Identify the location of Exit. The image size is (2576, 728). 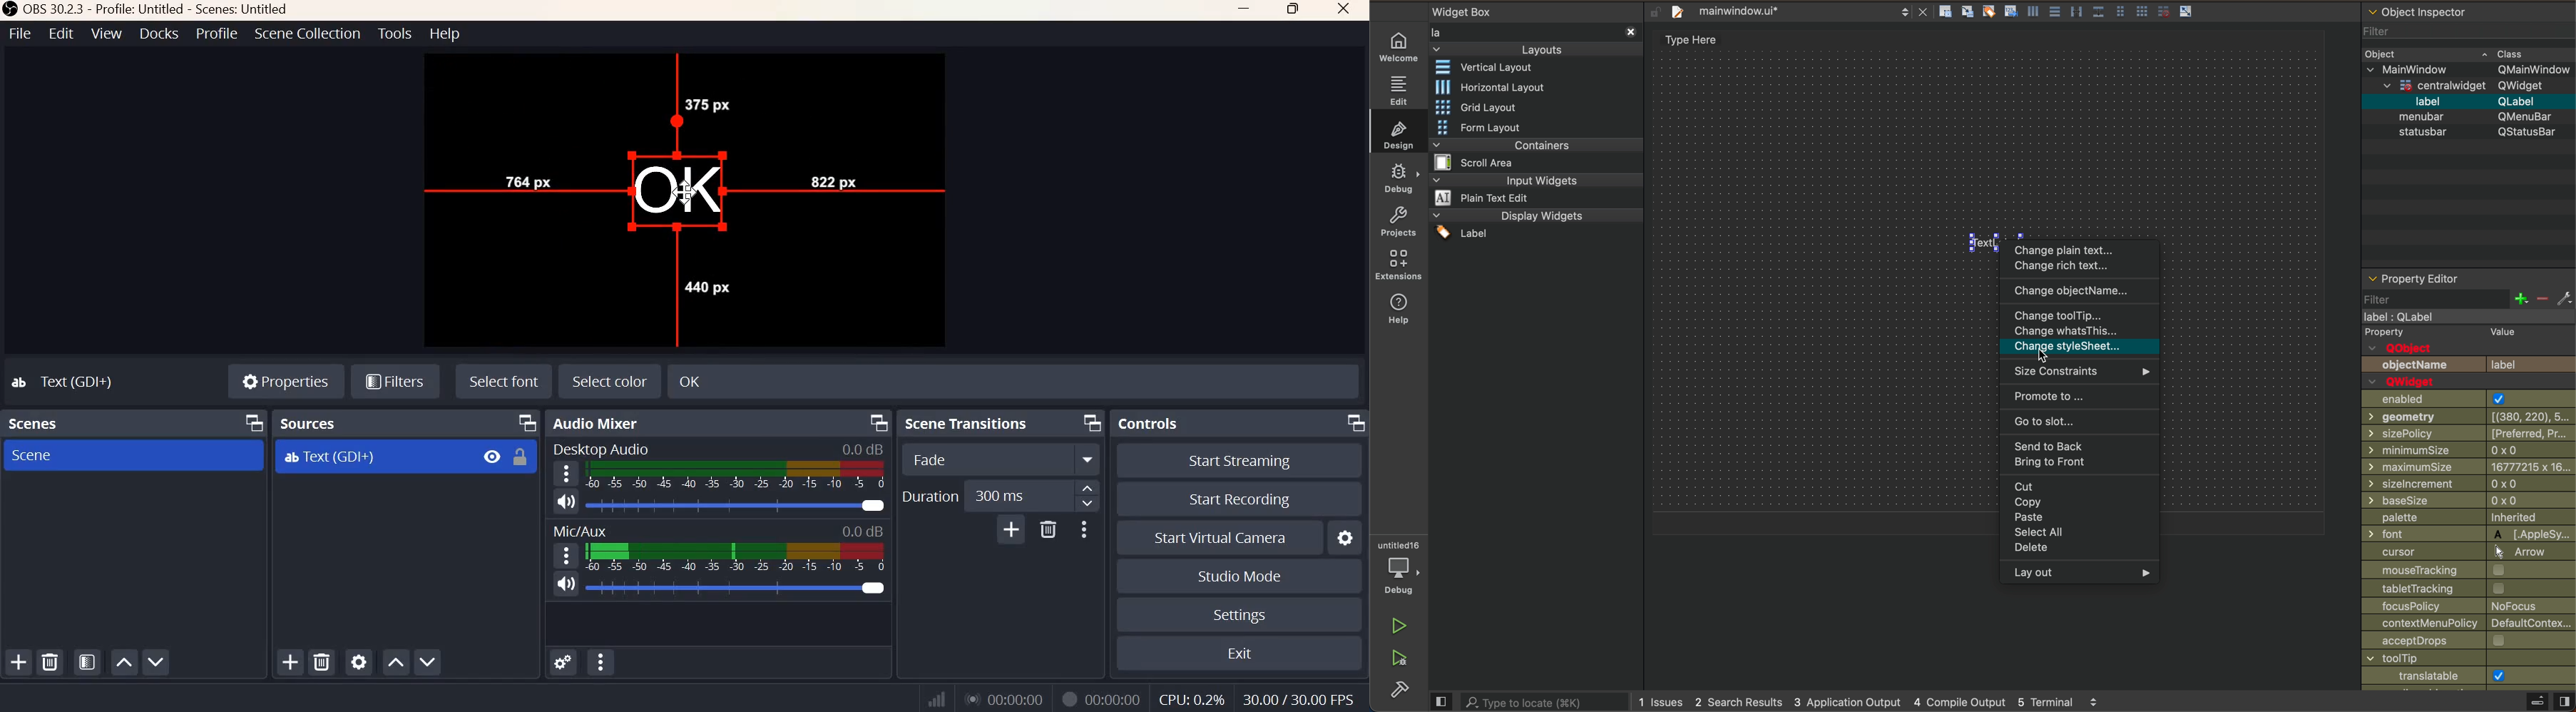
(1241, 652).